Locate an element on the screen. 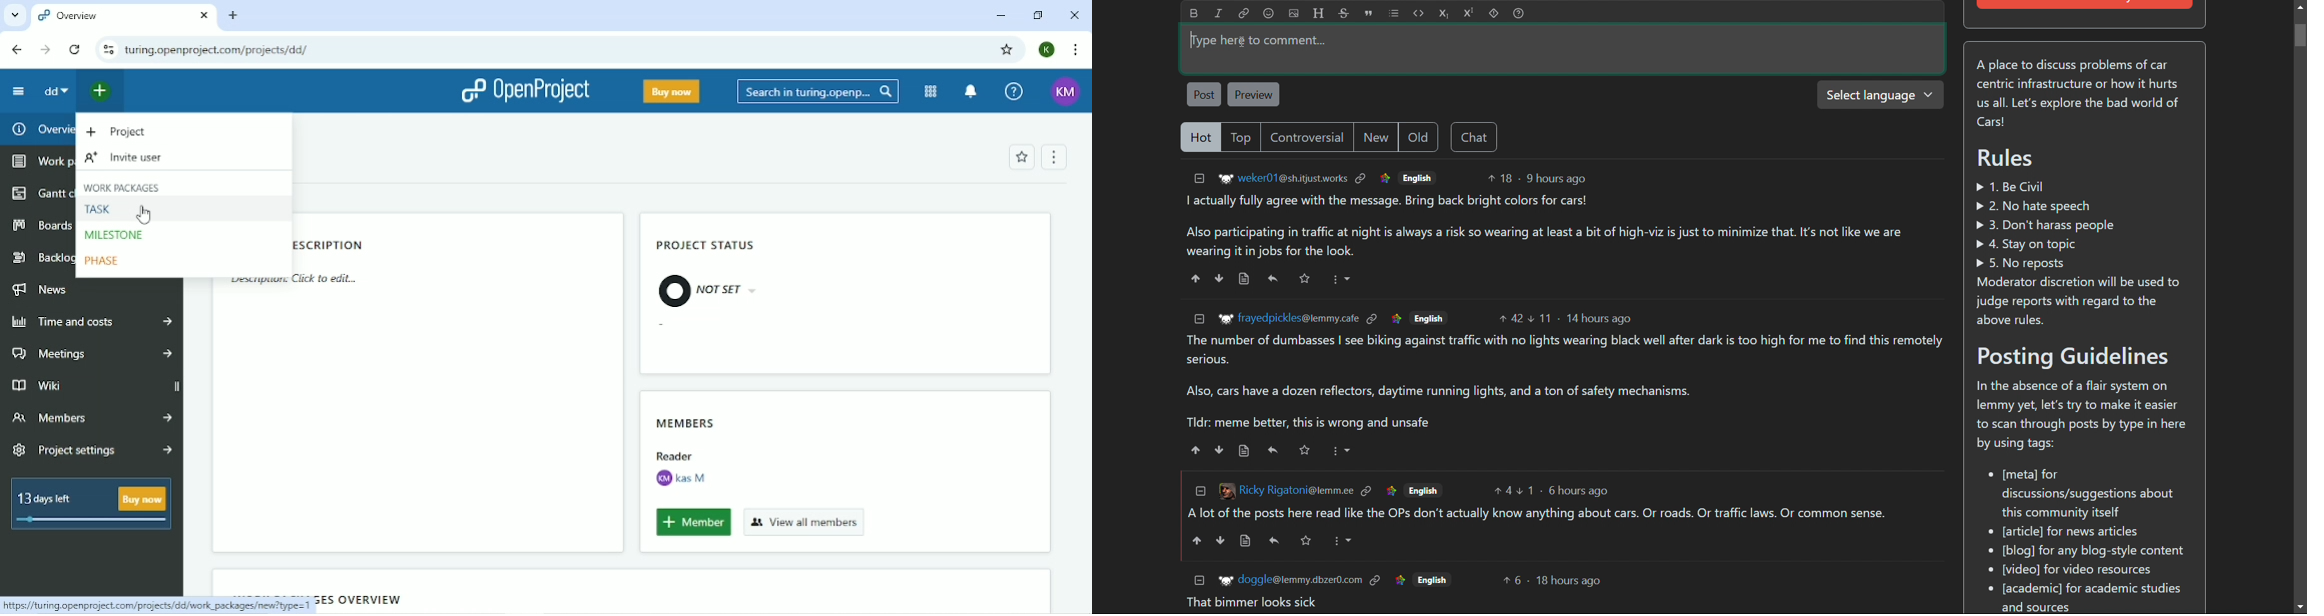  KM is located at coordinates (1067, 91).